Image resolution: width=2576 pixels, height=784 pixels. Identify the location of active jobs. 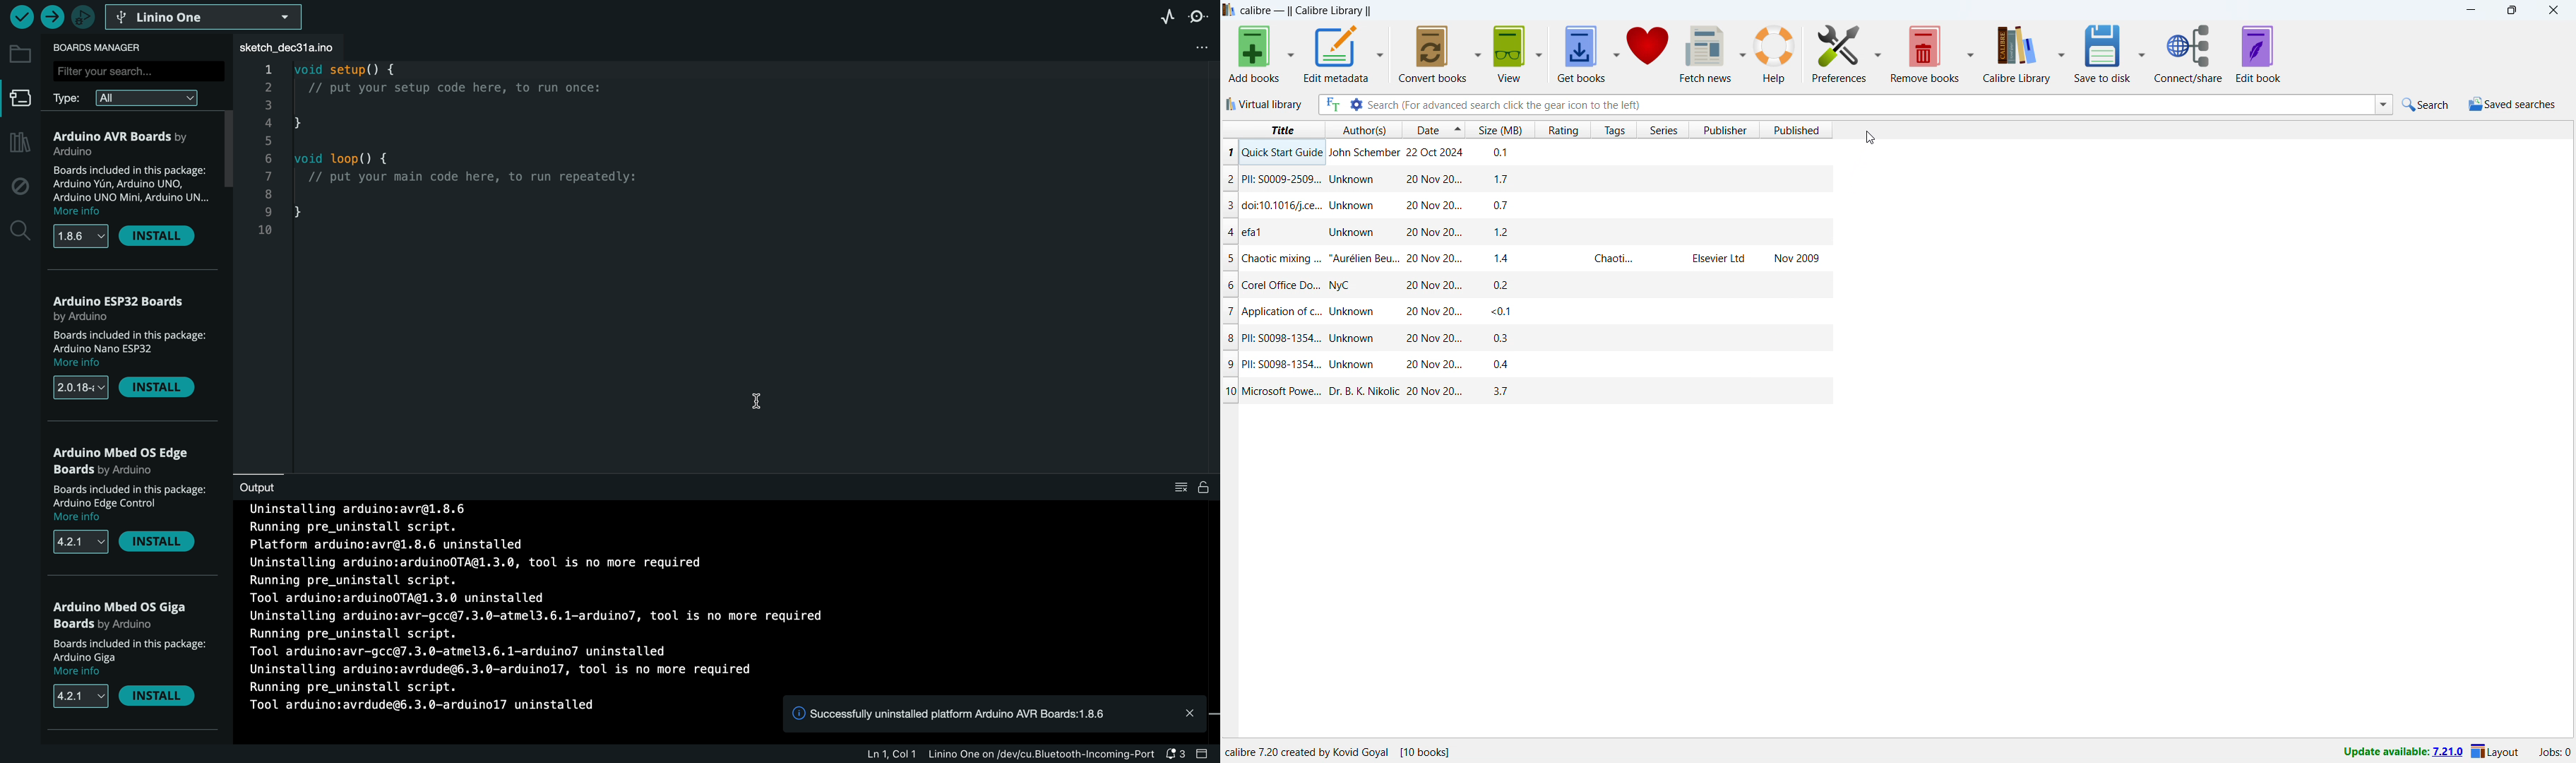
(2556, 752).